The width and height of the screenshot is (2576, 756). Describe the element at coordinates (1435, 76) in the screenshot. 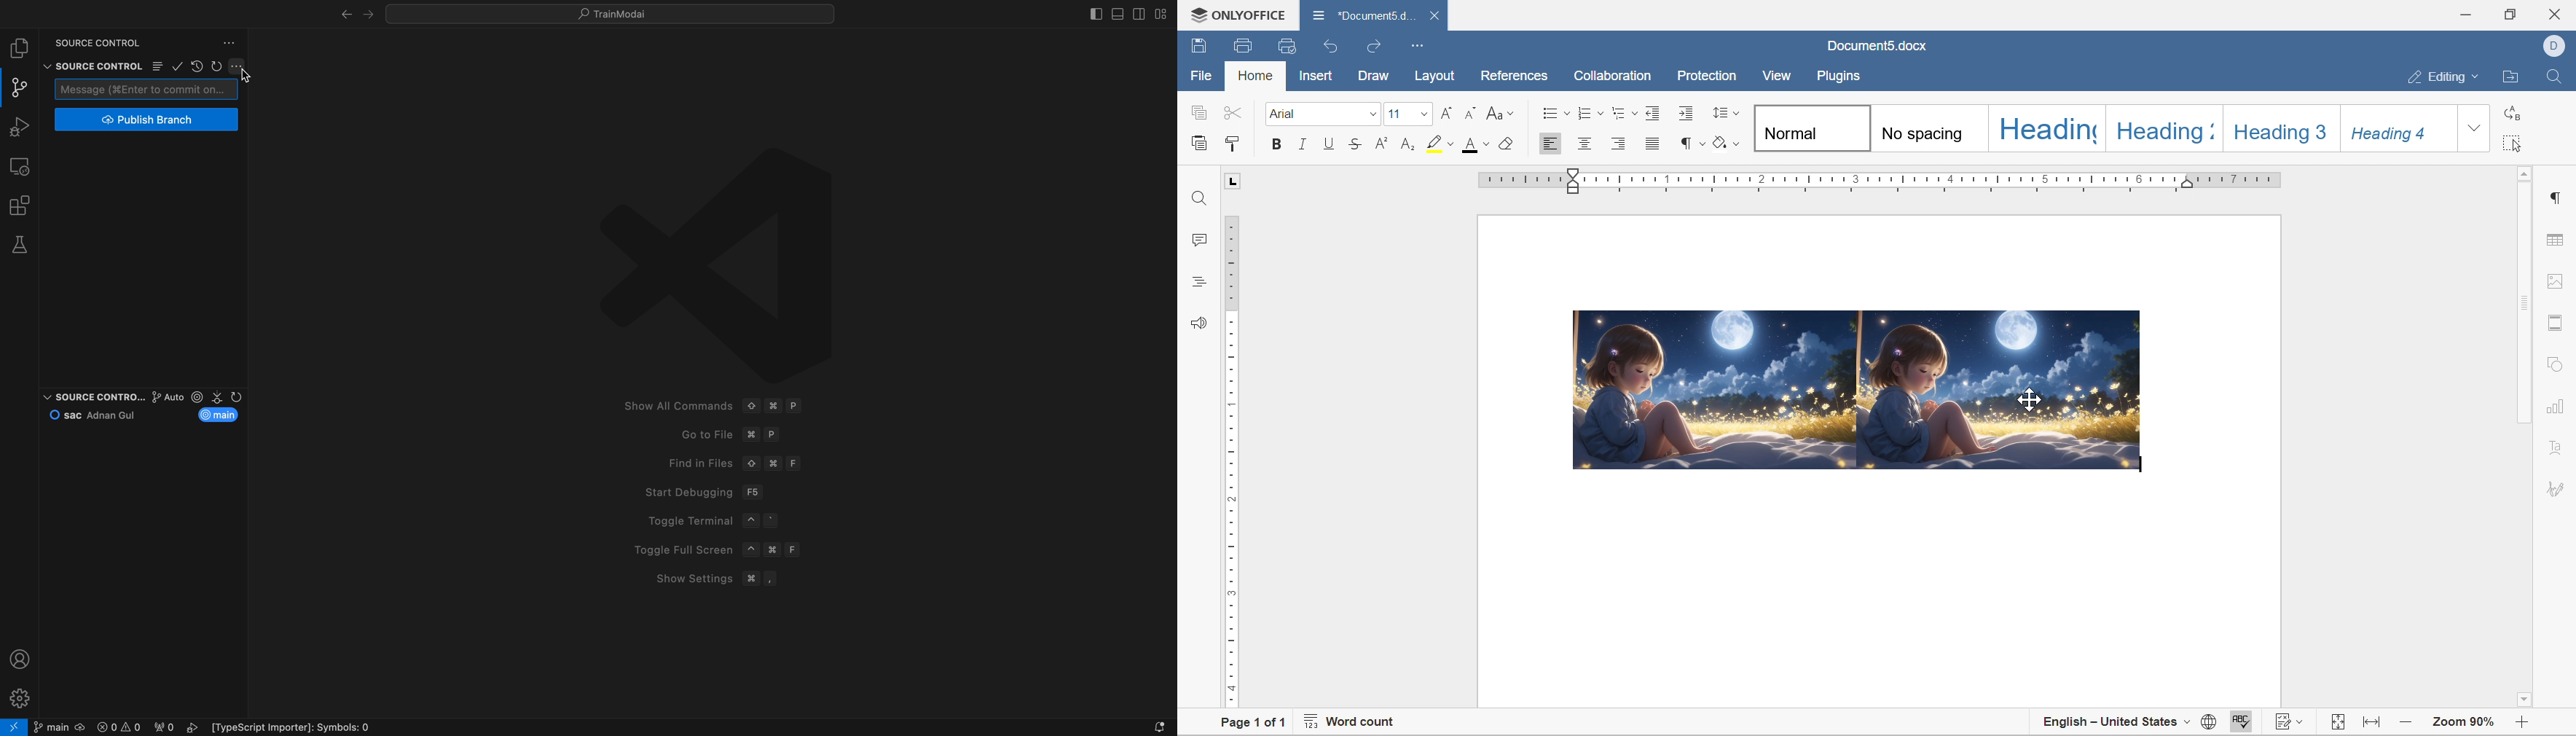

I see `layout` at that location.